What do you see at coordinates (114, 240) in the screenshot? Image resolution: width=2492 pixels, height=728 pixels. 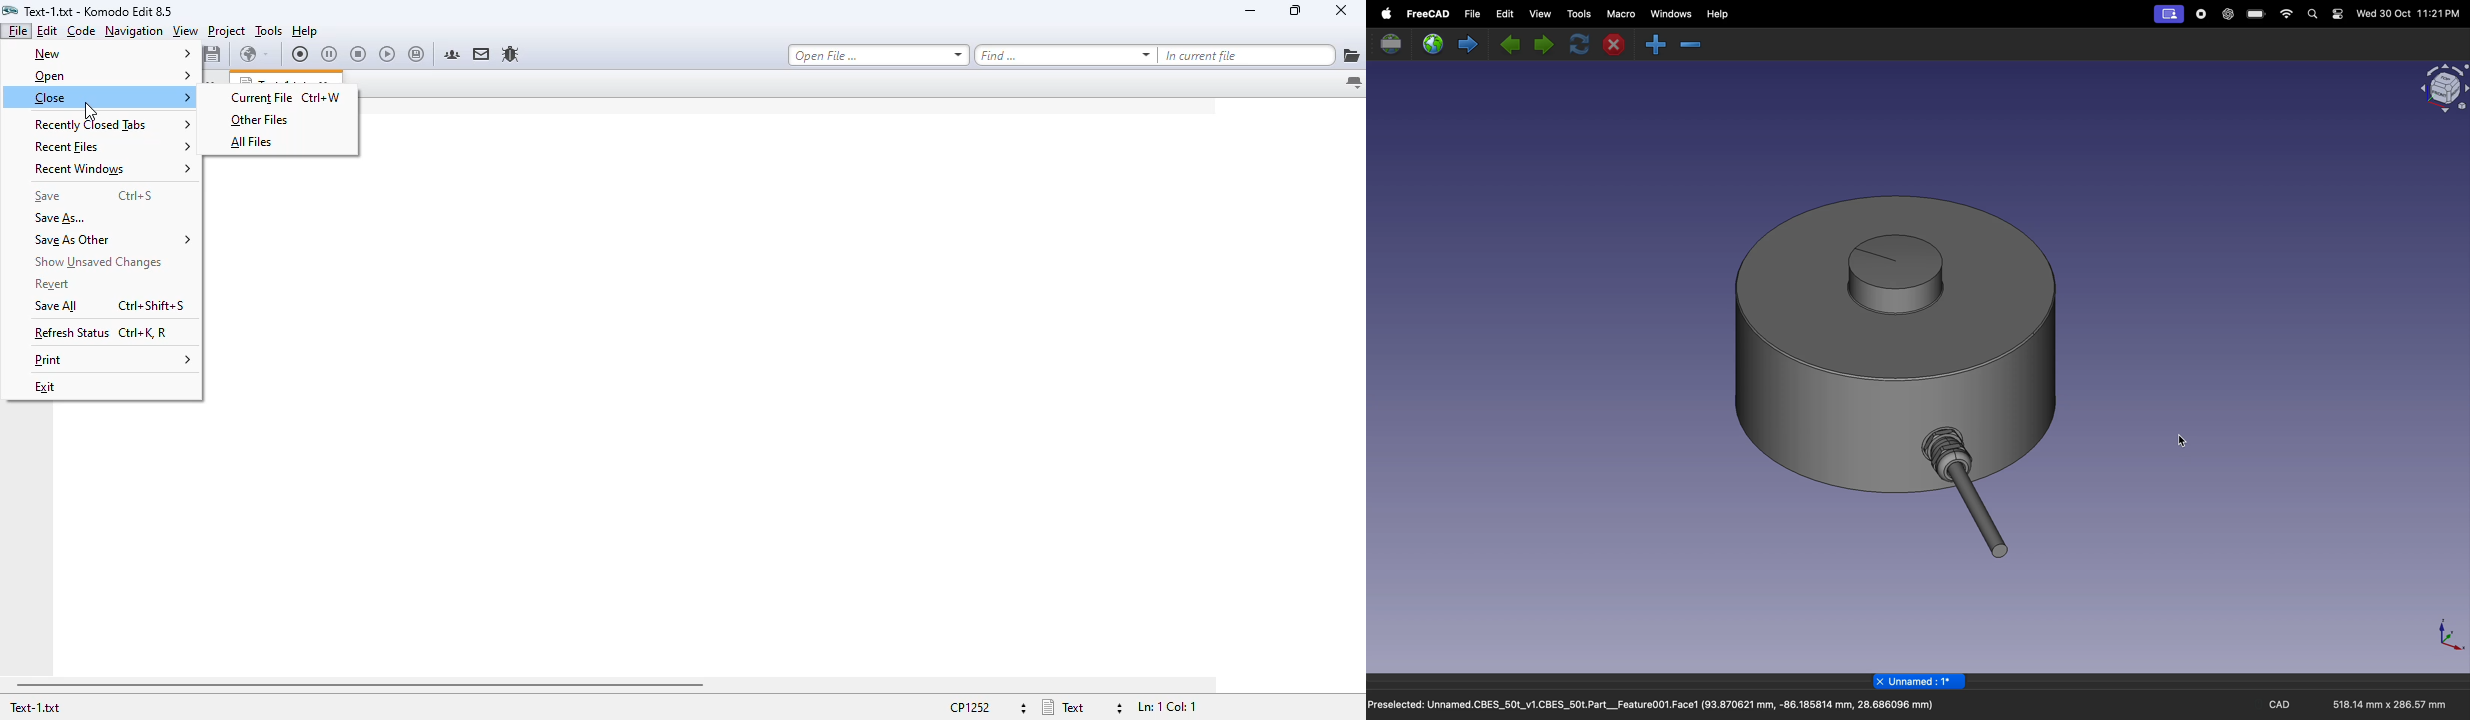 I see `save as other` at bounding box center [114, 240].